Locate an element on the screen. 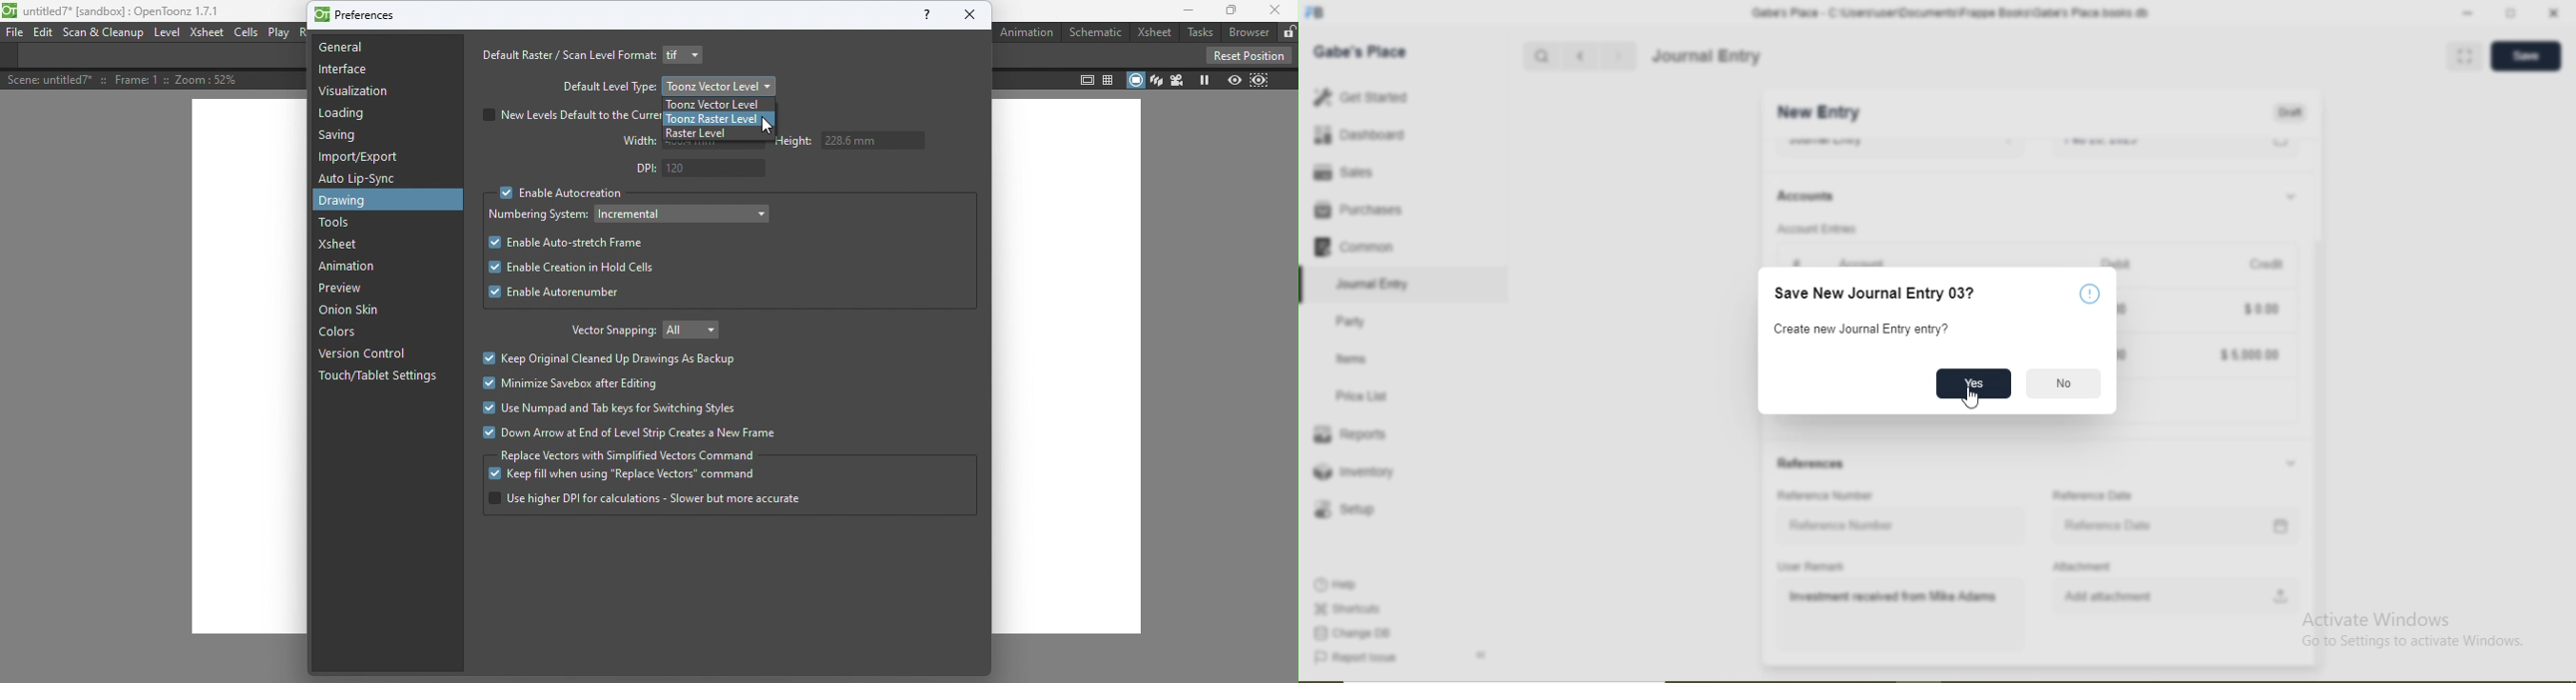 This screenshot has height=700, width=2576. Cursor is located at coordinates (1975, 401).